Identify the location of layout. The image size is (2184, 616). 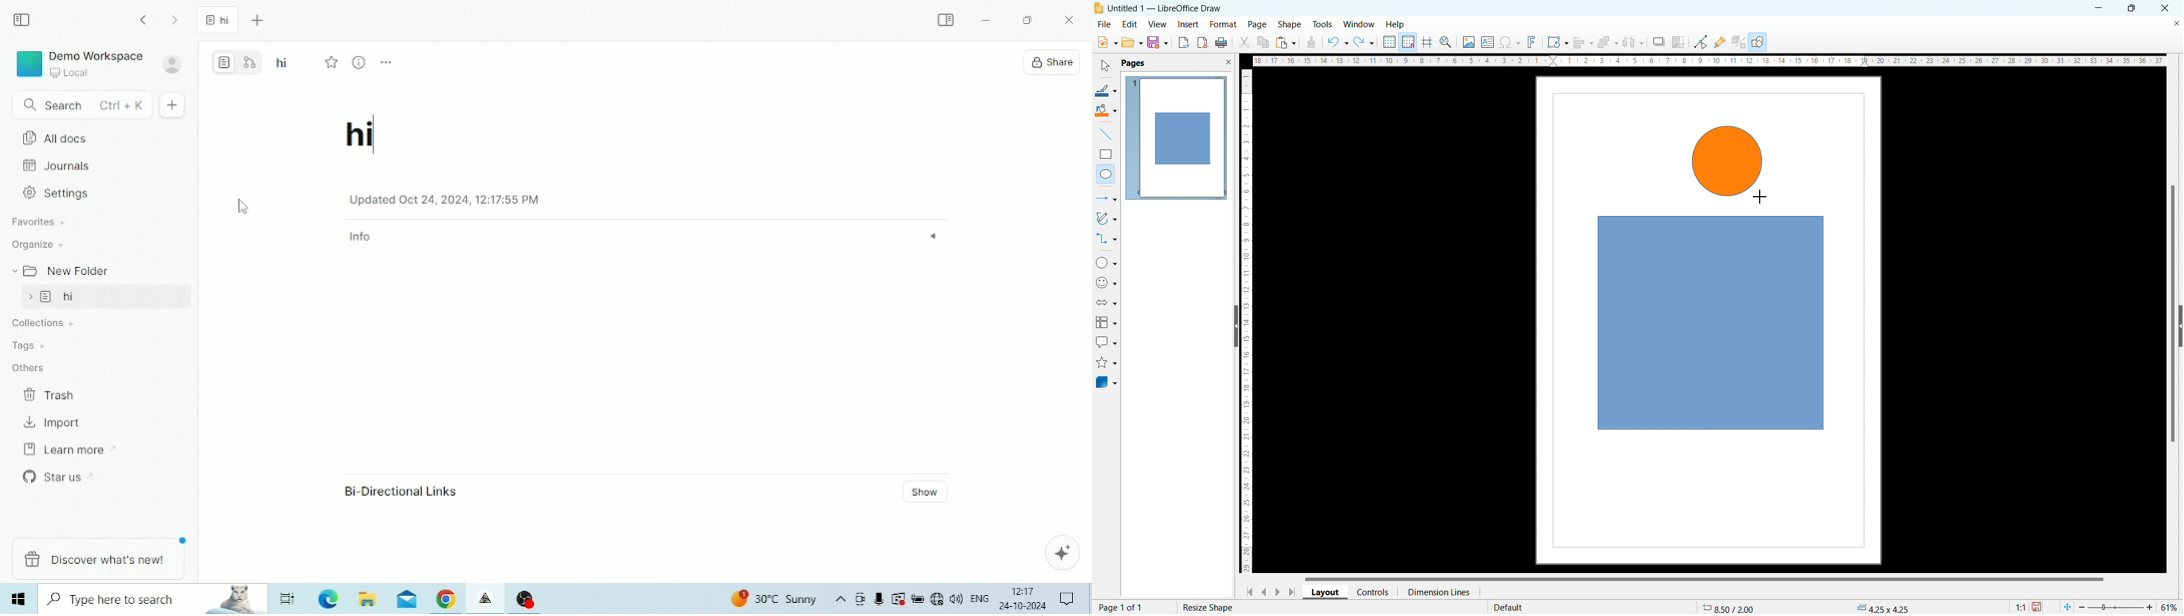
(1326, 592).